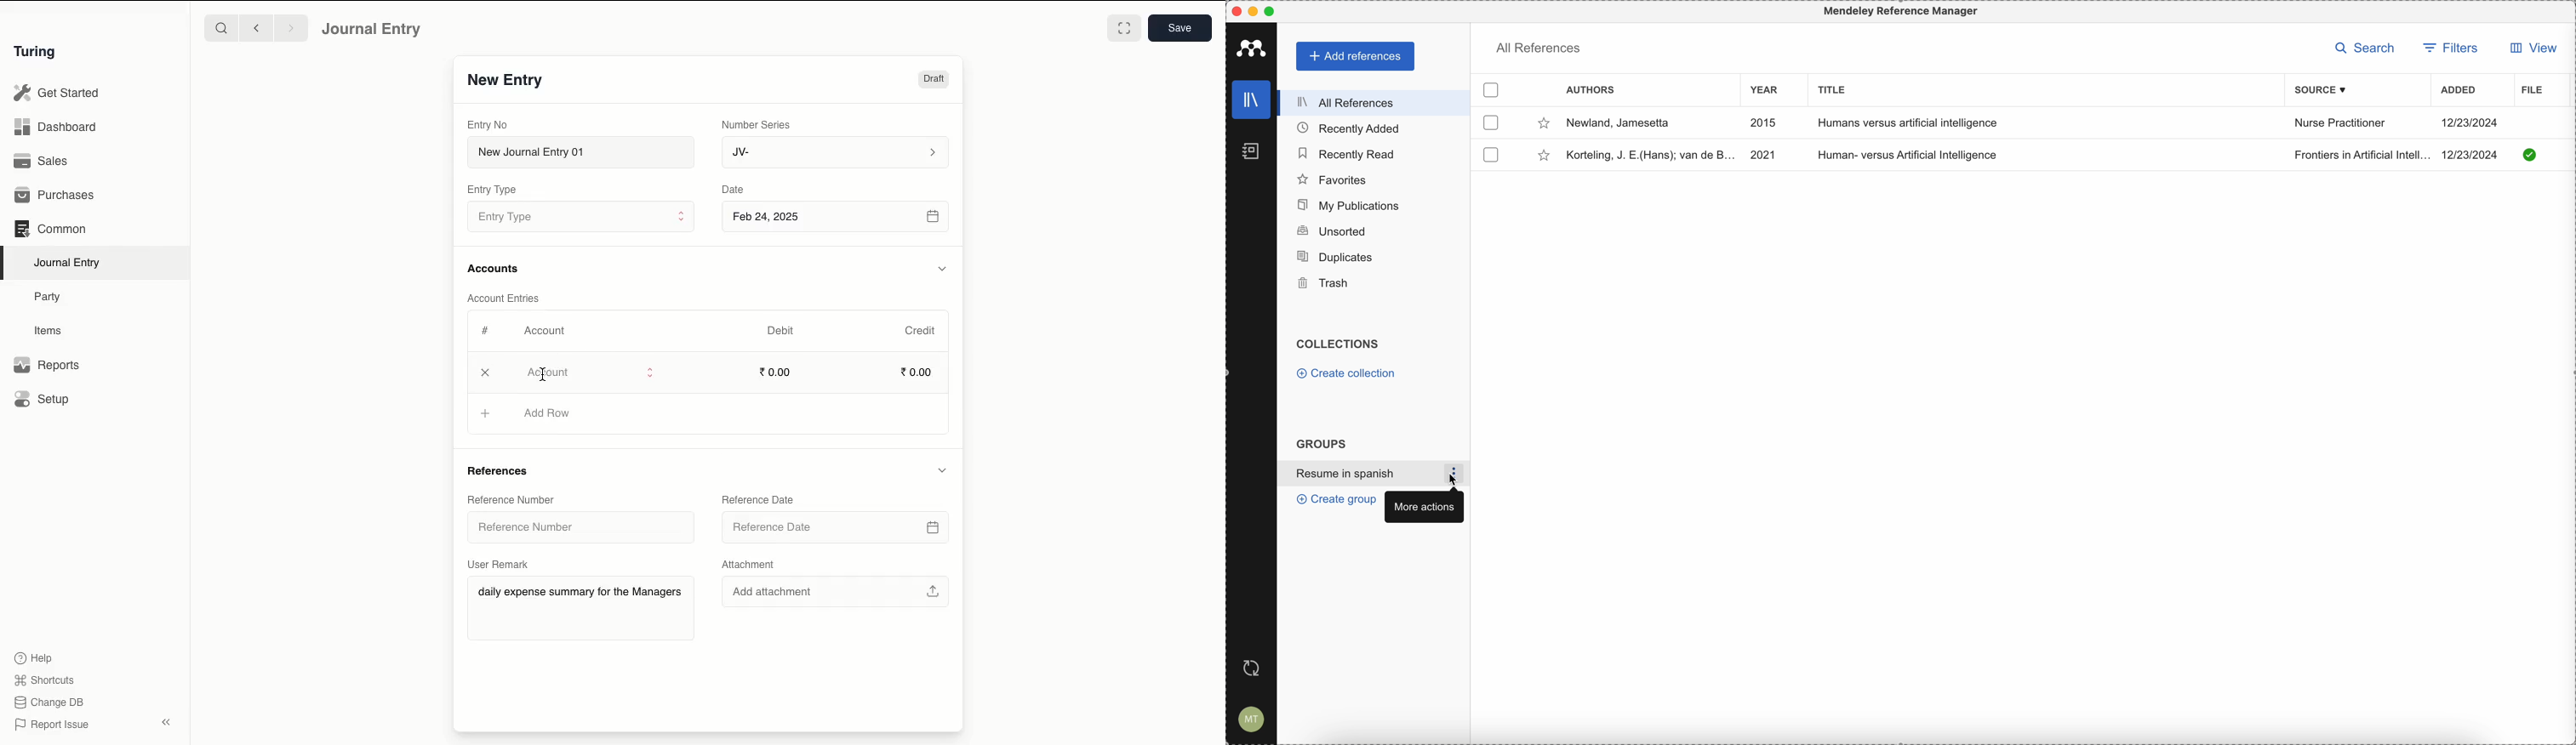 This screenshot has width=2576, height=756. I want to click on References, so click(505, 469).